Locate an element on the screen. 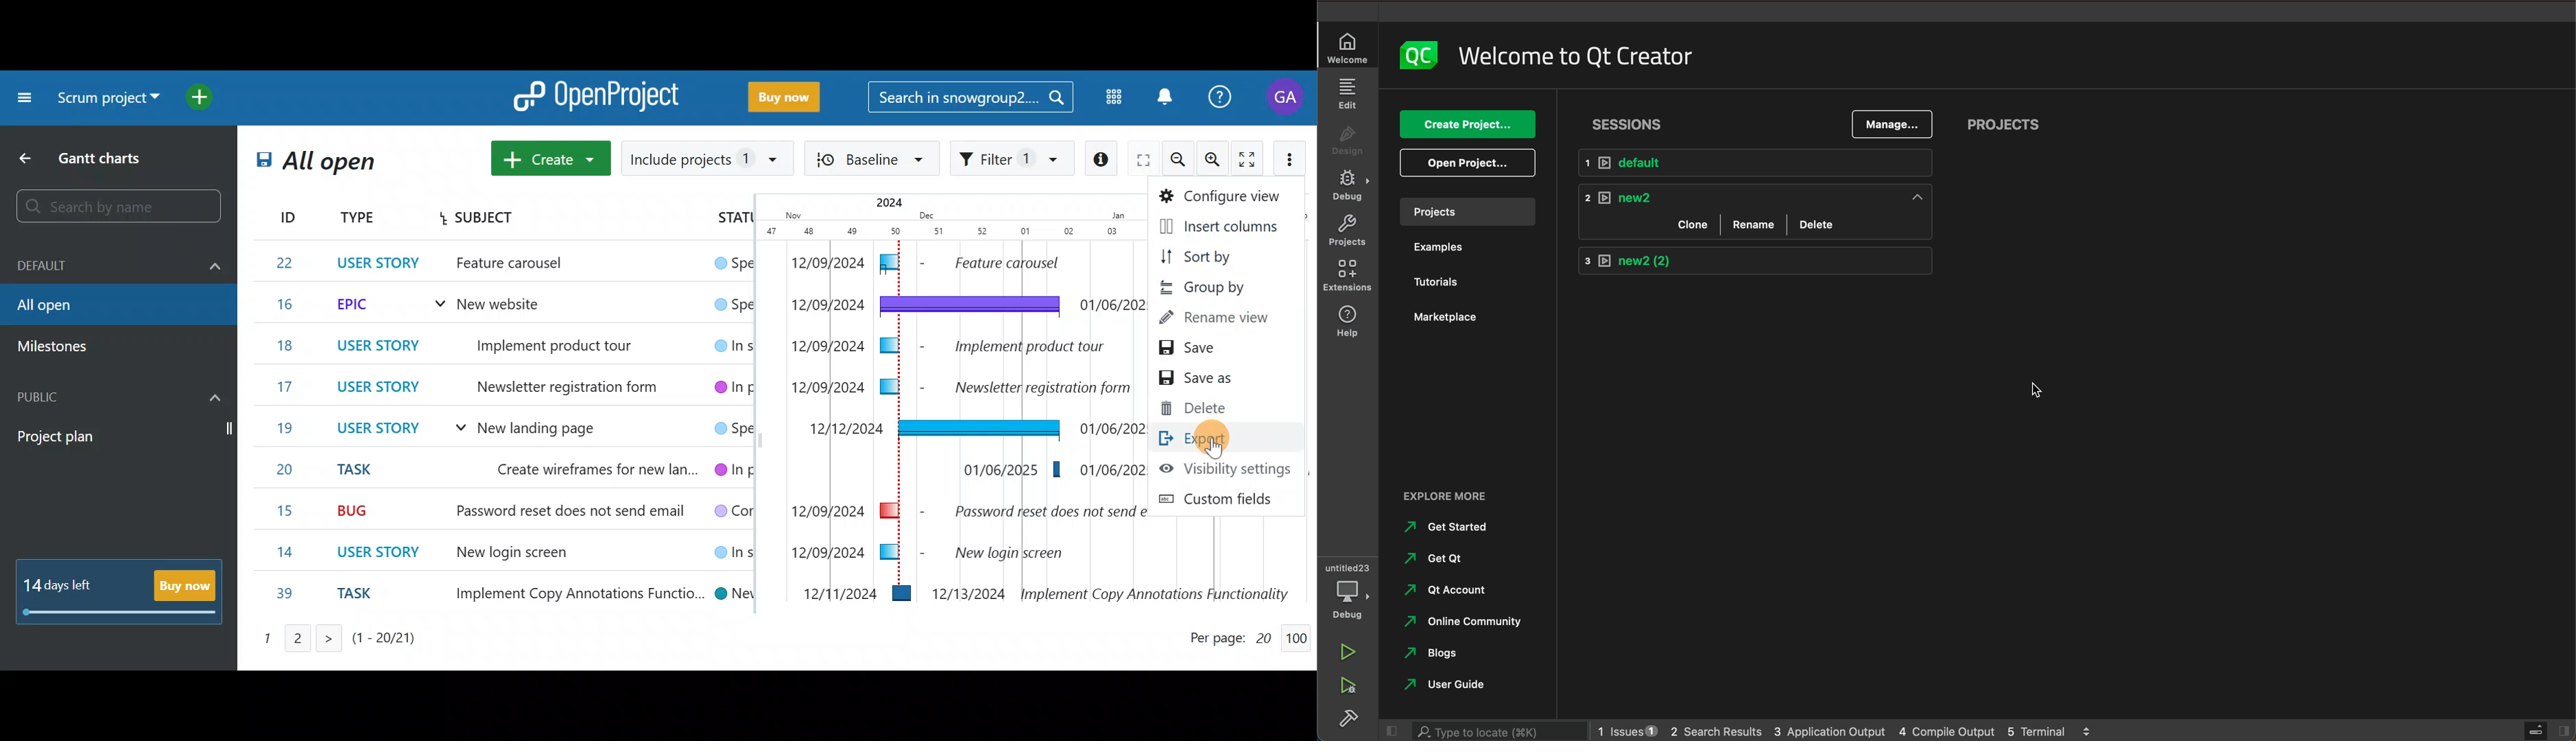 This screenshot has height=756, width=2576. Project plan is located at coordinates (120, 437).